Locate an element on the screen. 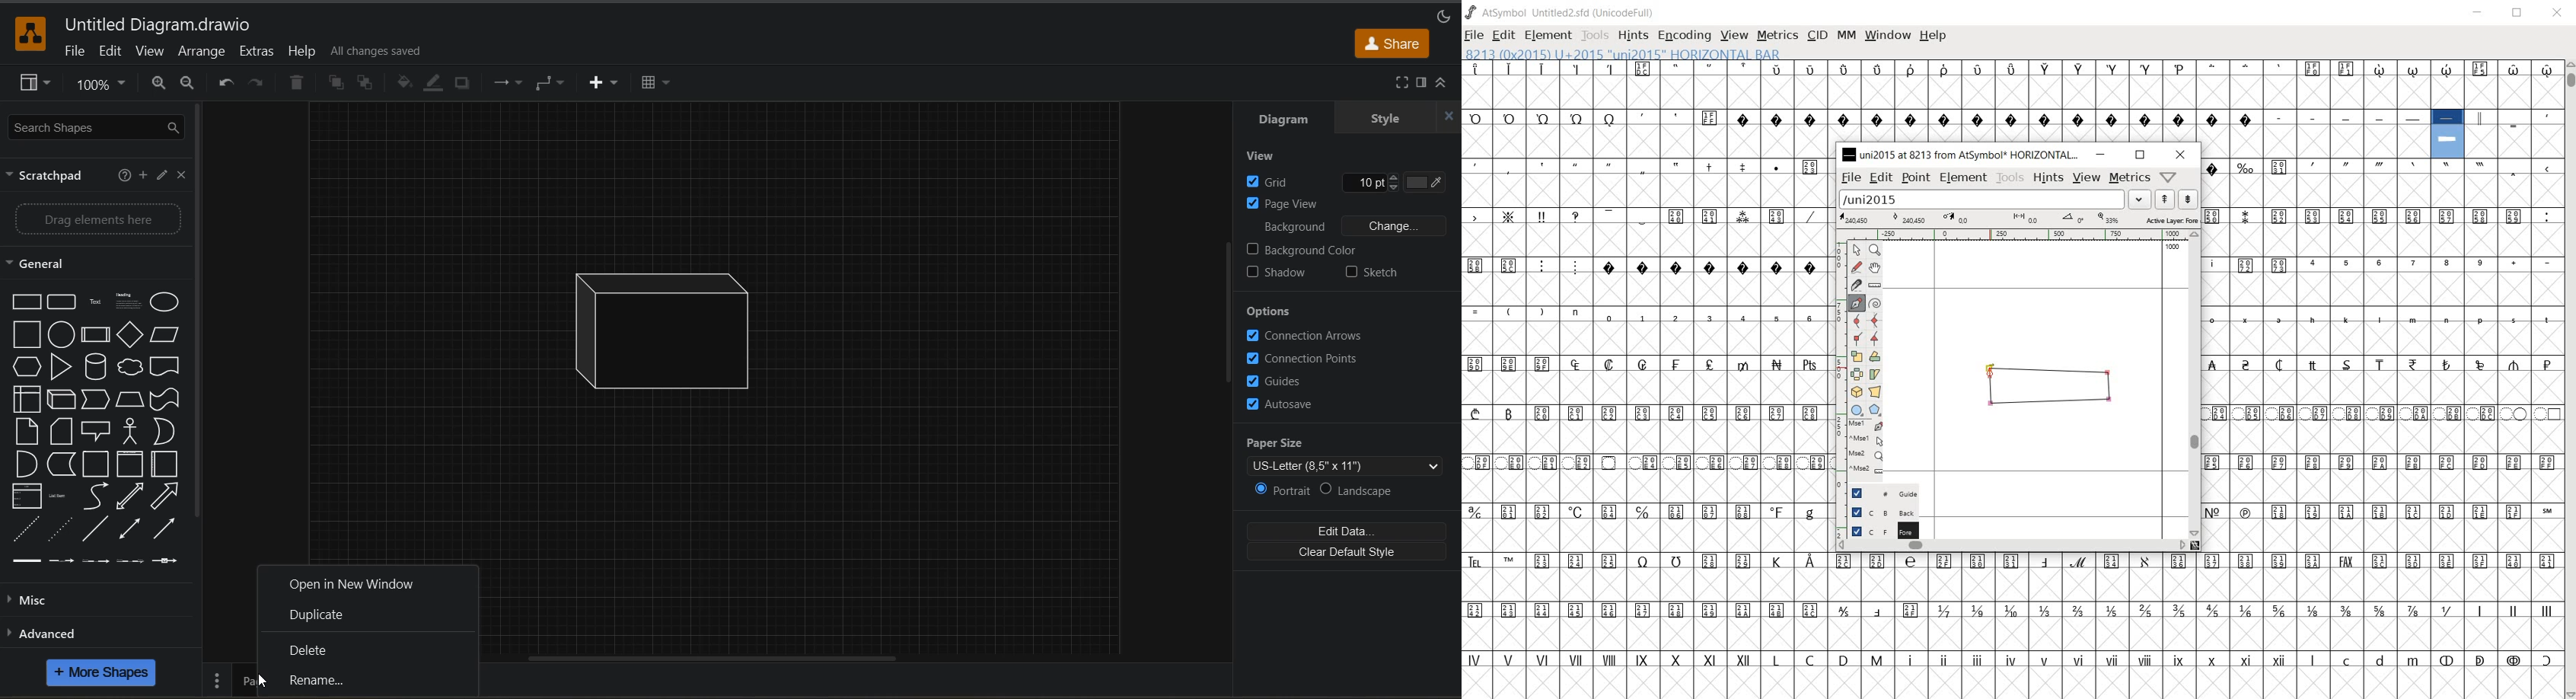 This screenshot has height=700, width=2576. zoom is located at coordinates (101, 85).